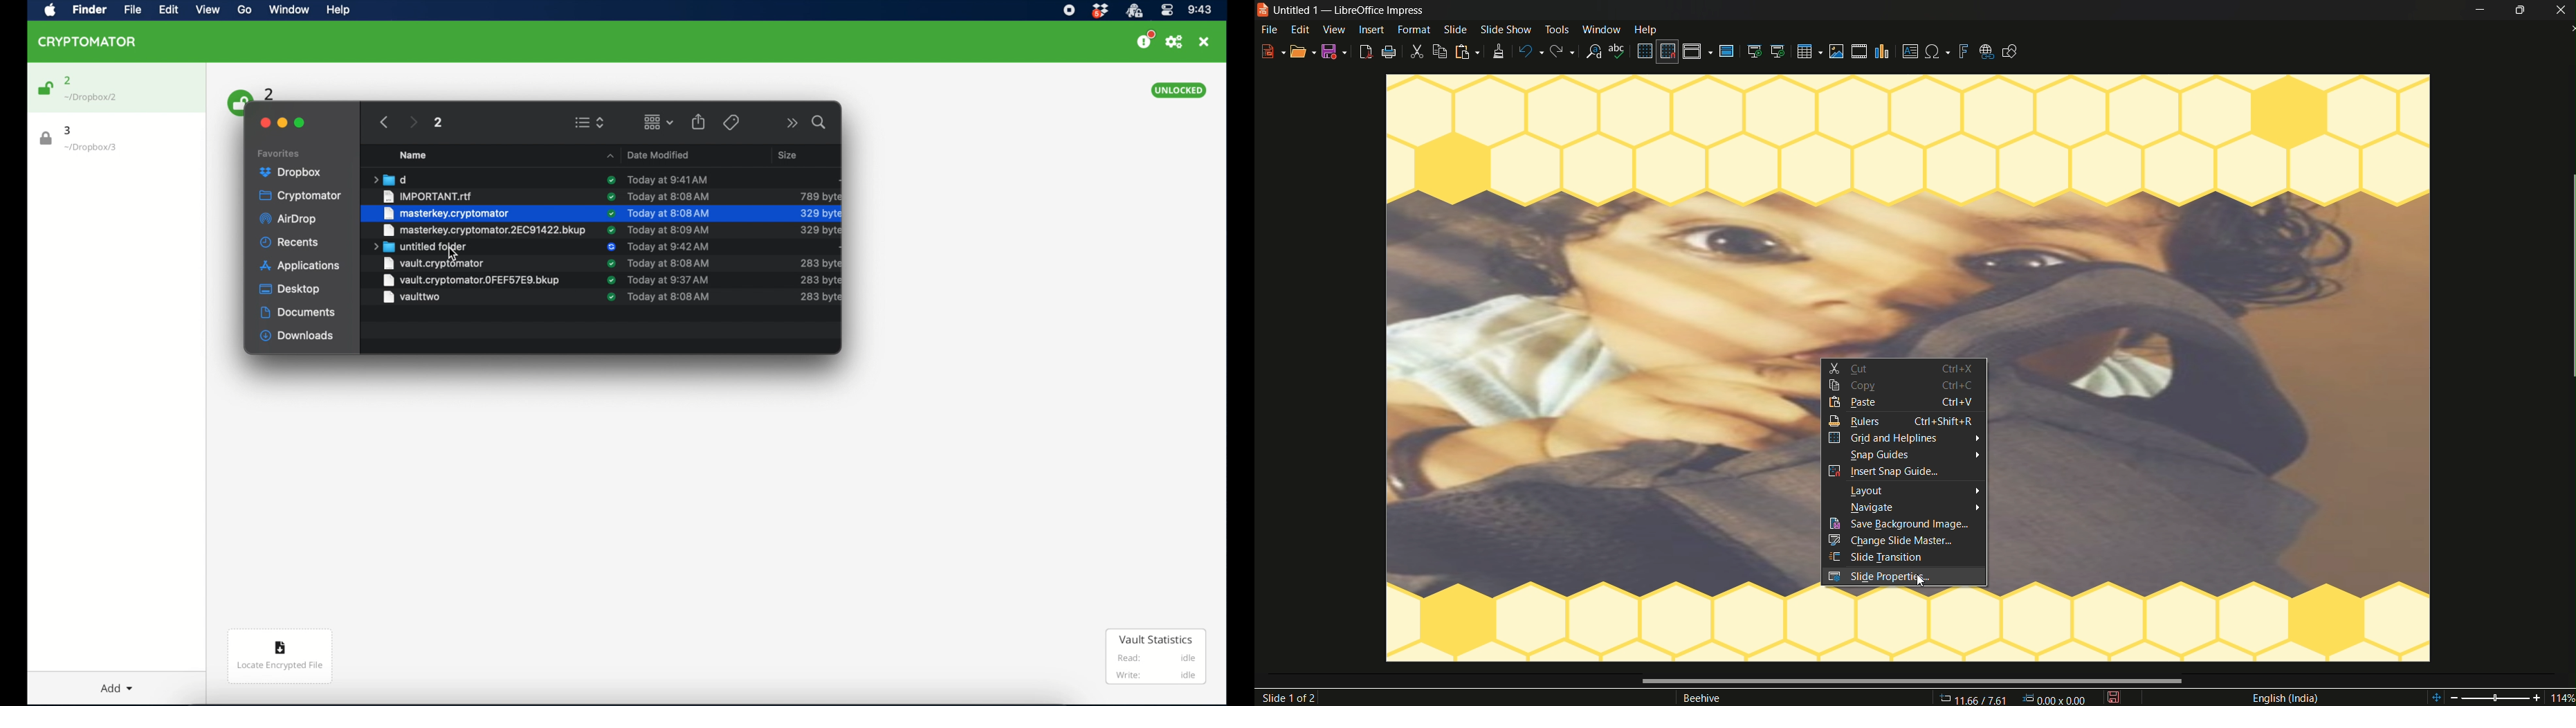 This screenshot has height=728, width=2576. Describe the element at coordinates (731, 122) in the screenshot. I see `tags` at that location.